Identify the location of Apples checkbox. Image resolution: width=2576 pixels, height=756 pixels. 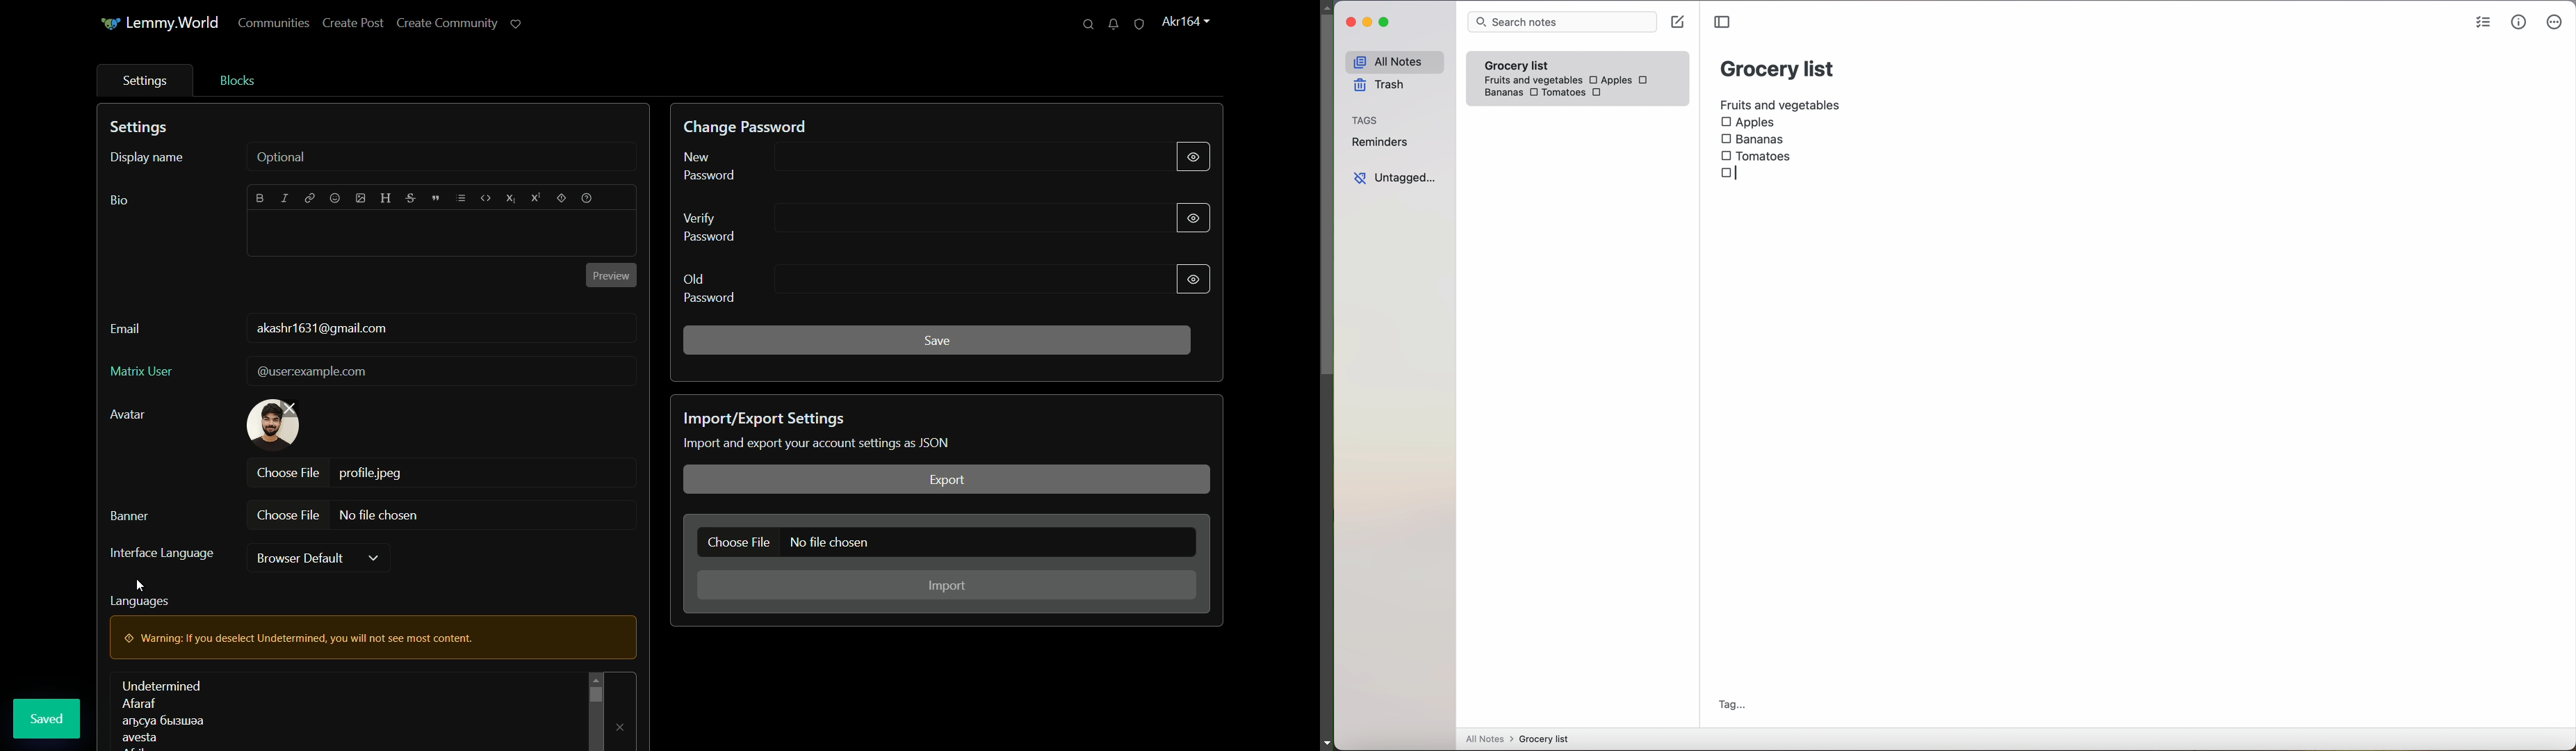
(1748, 123).